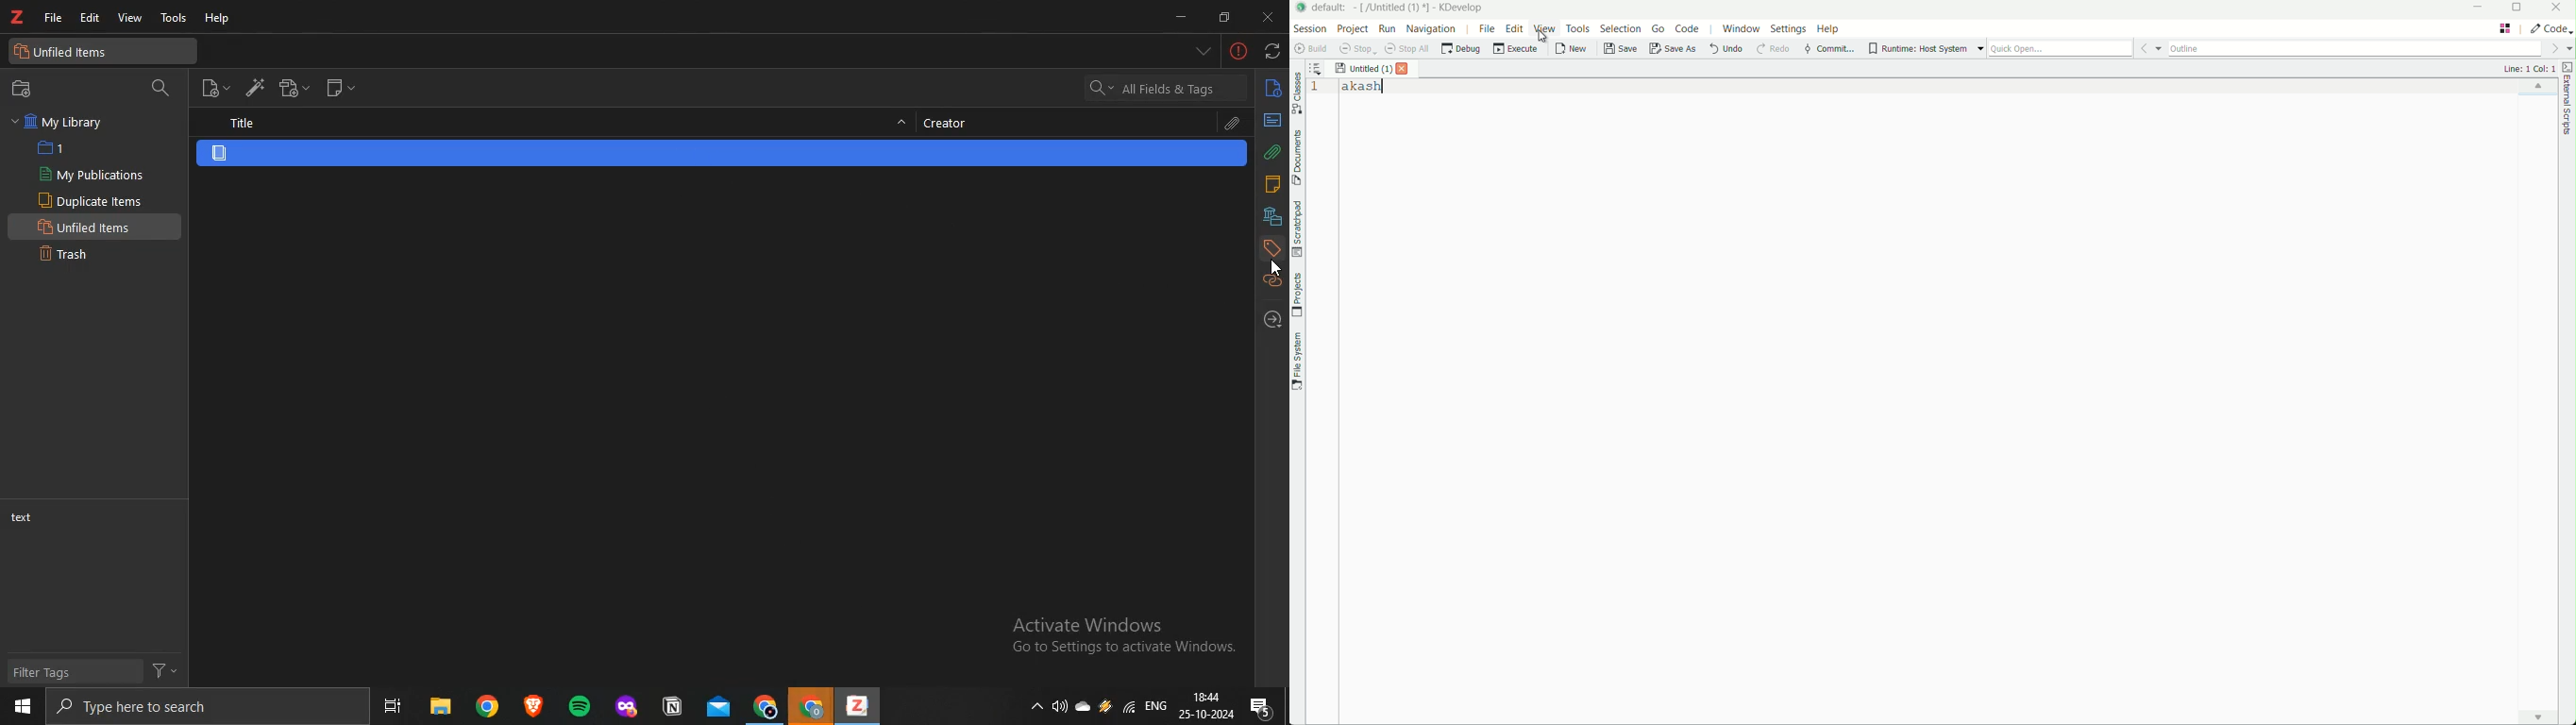 The image size is (2576, 728). I want to click on tags, so click(1271, 249).